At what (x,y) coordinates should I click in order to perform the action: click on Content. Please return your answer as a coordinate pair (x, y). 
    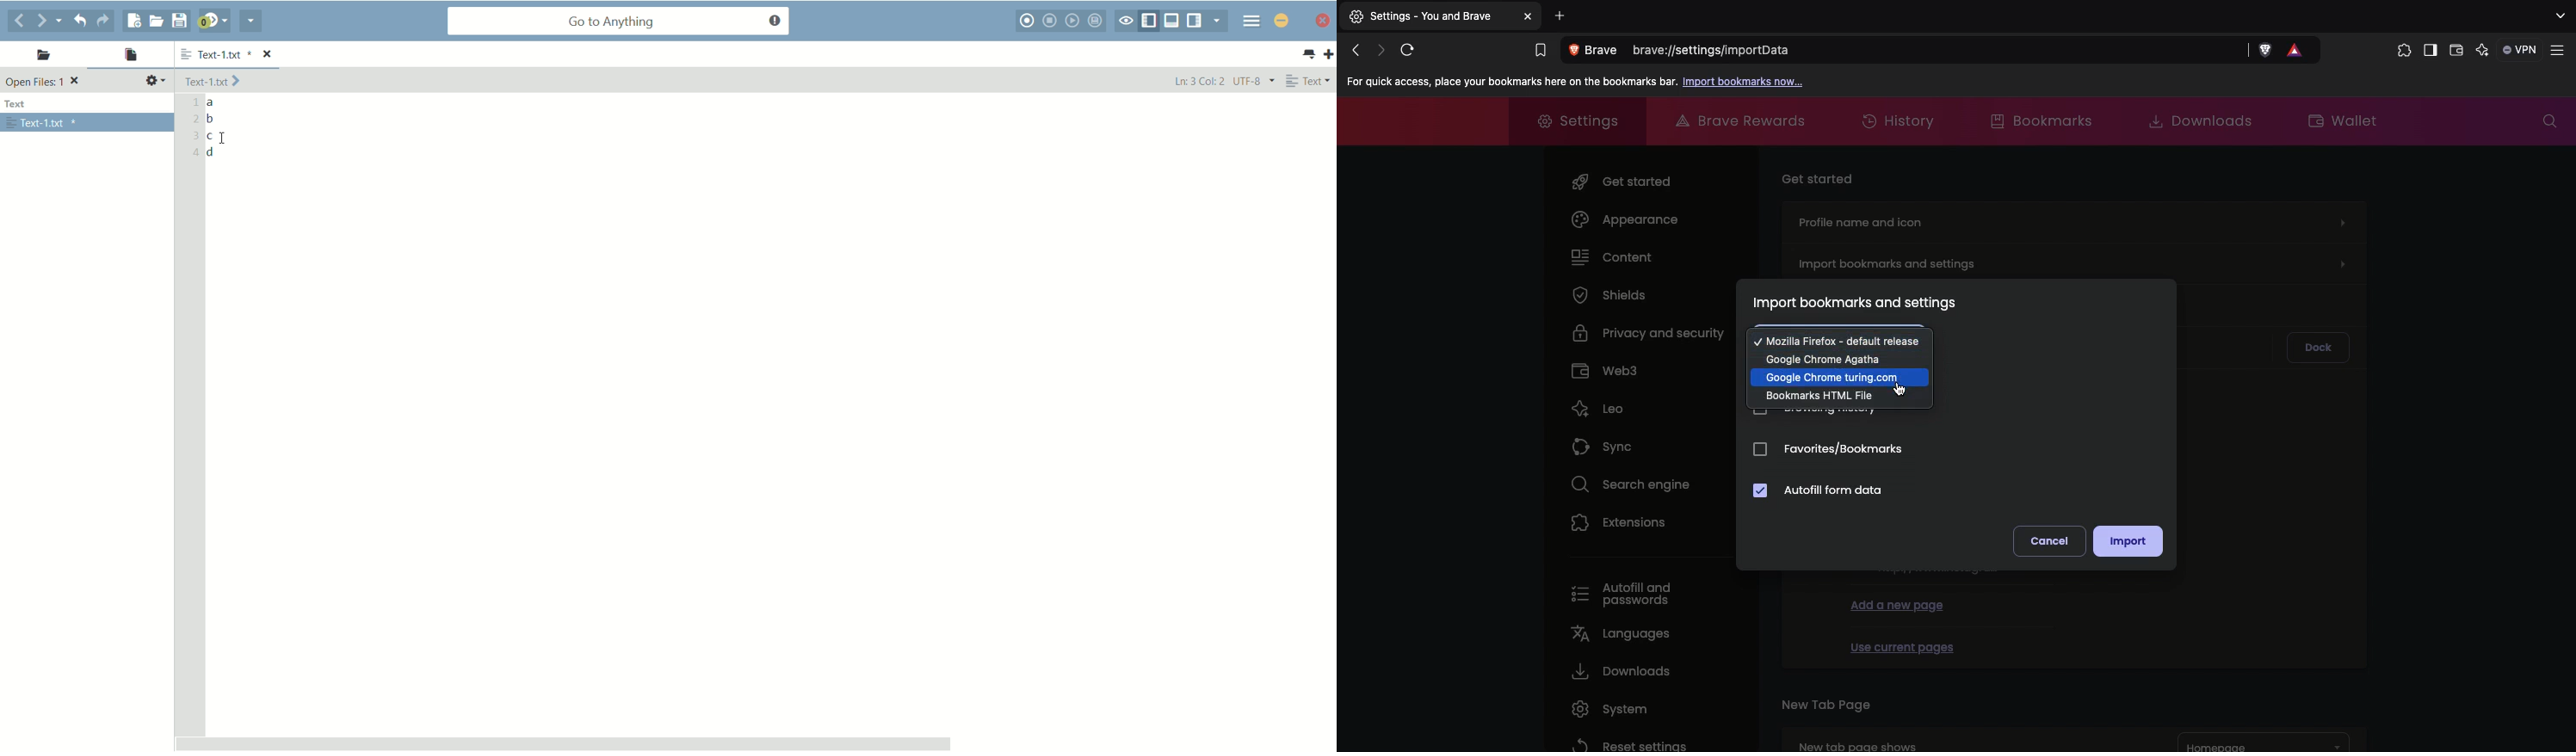
    Looking at the image, I should click on (1613, 256).